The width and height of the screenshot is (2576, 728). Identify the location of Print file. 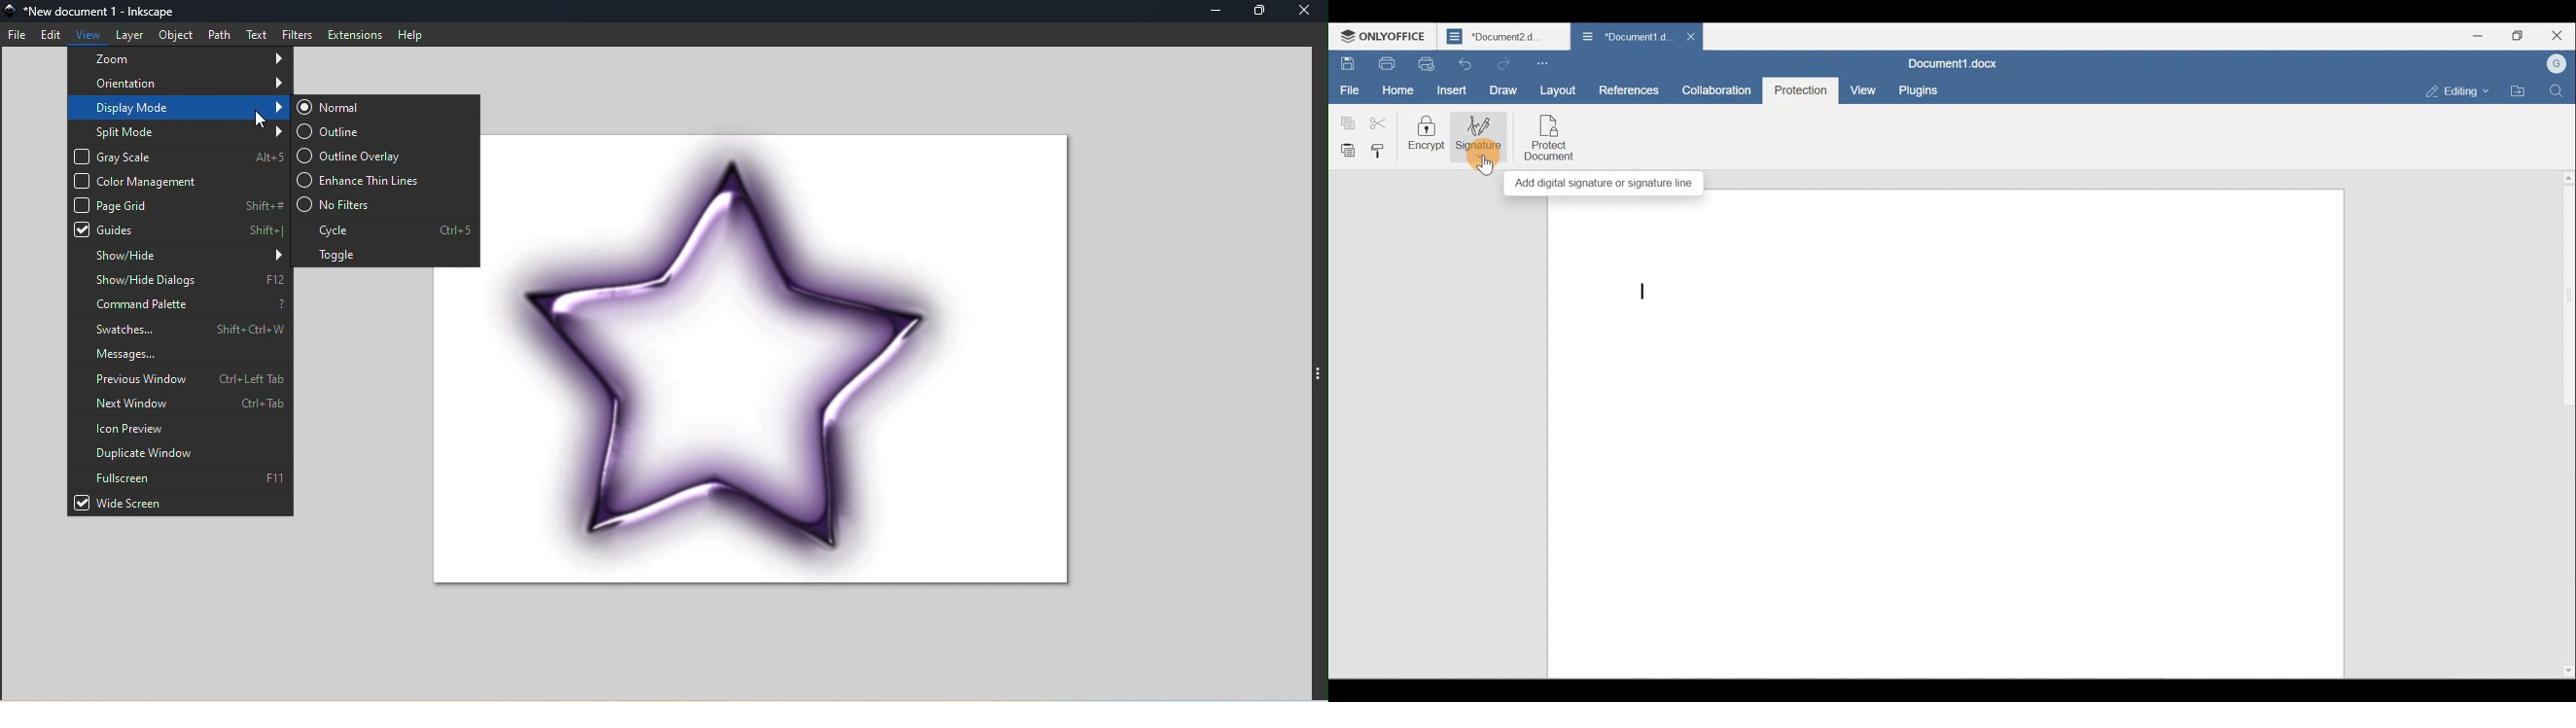
(1386, 63).